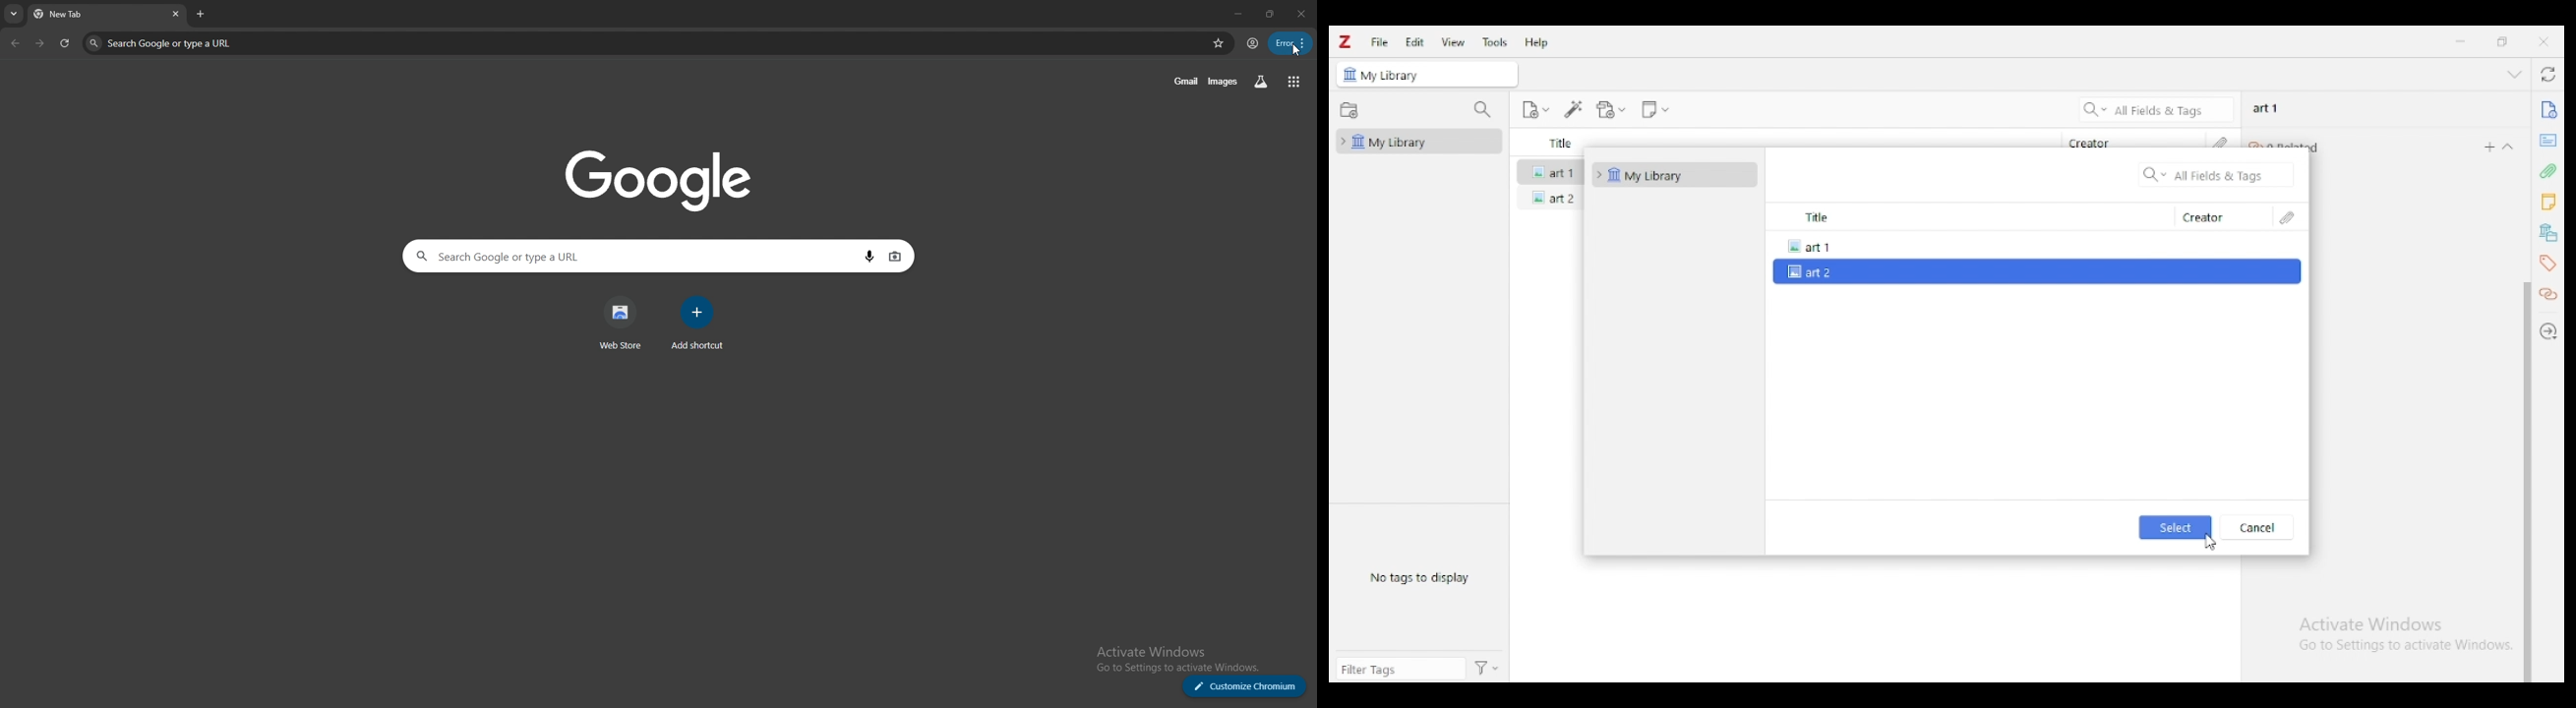 This screenshot has height=728, width=2576. What do you see at coordinates (1268, 14) in the screenshot?
I see `resize` at bounding box center [1268, 14].